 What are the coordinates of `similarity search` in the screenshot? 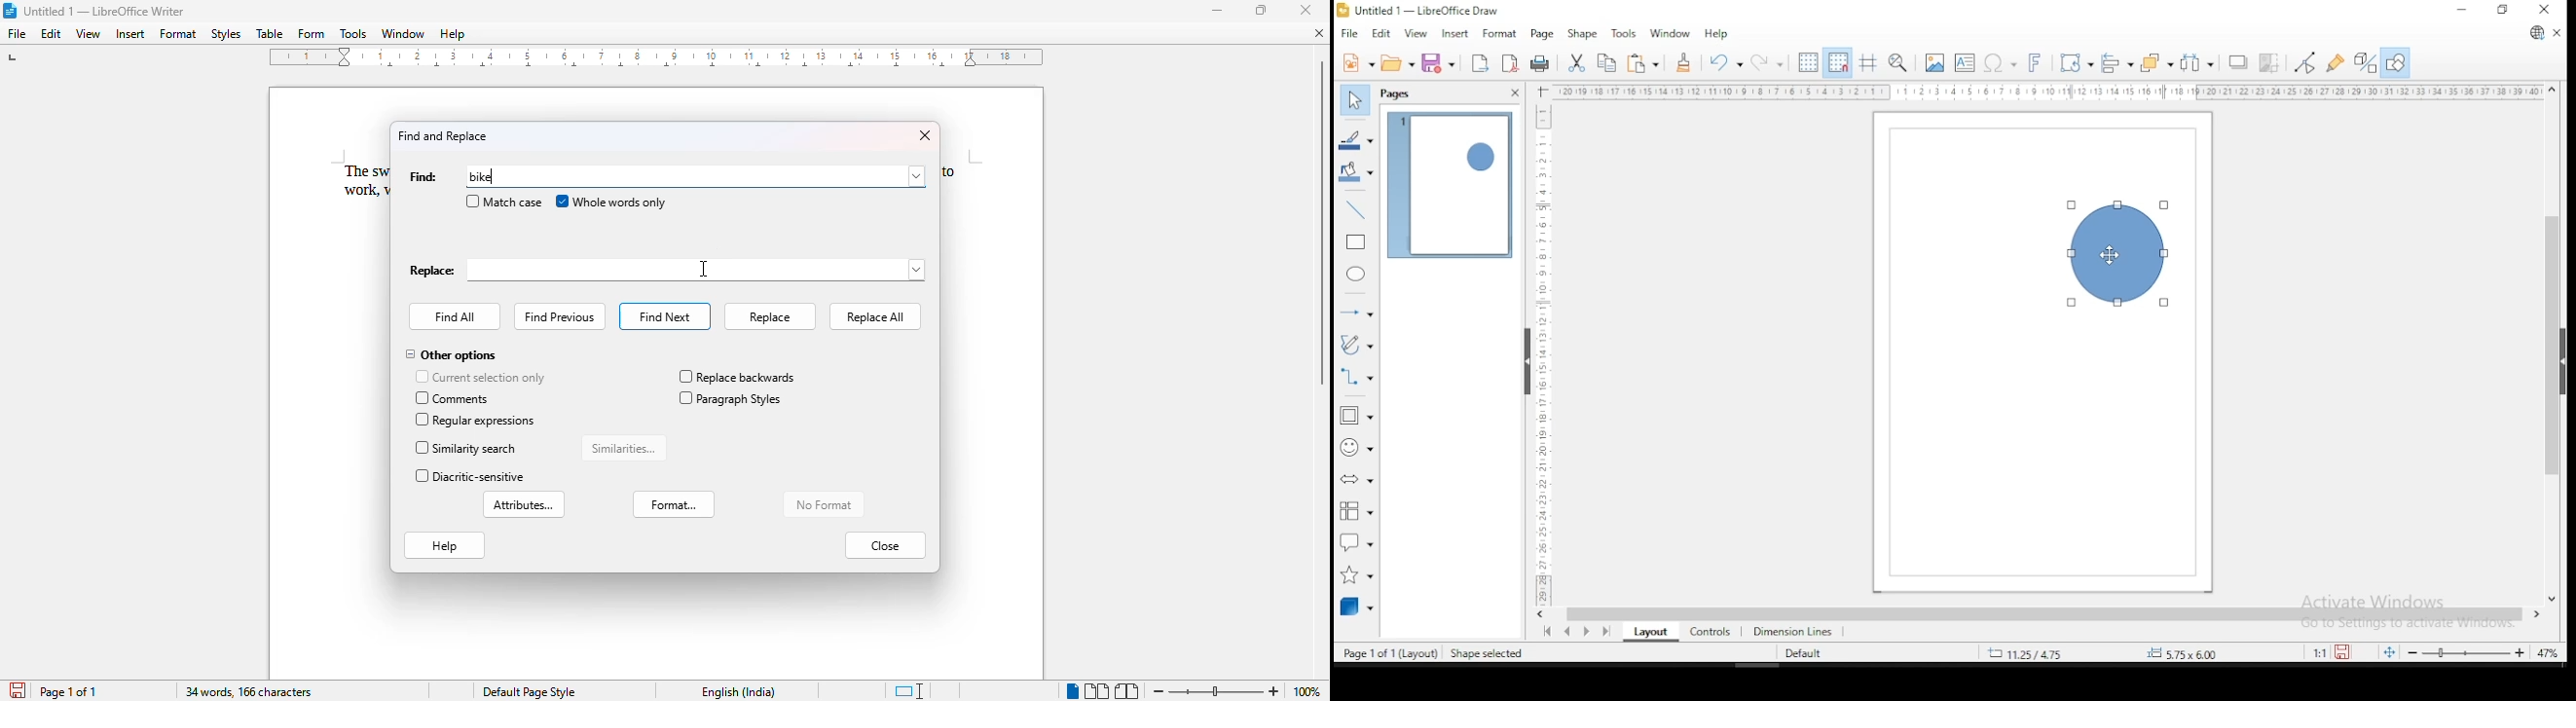 It's located at (468, 448).